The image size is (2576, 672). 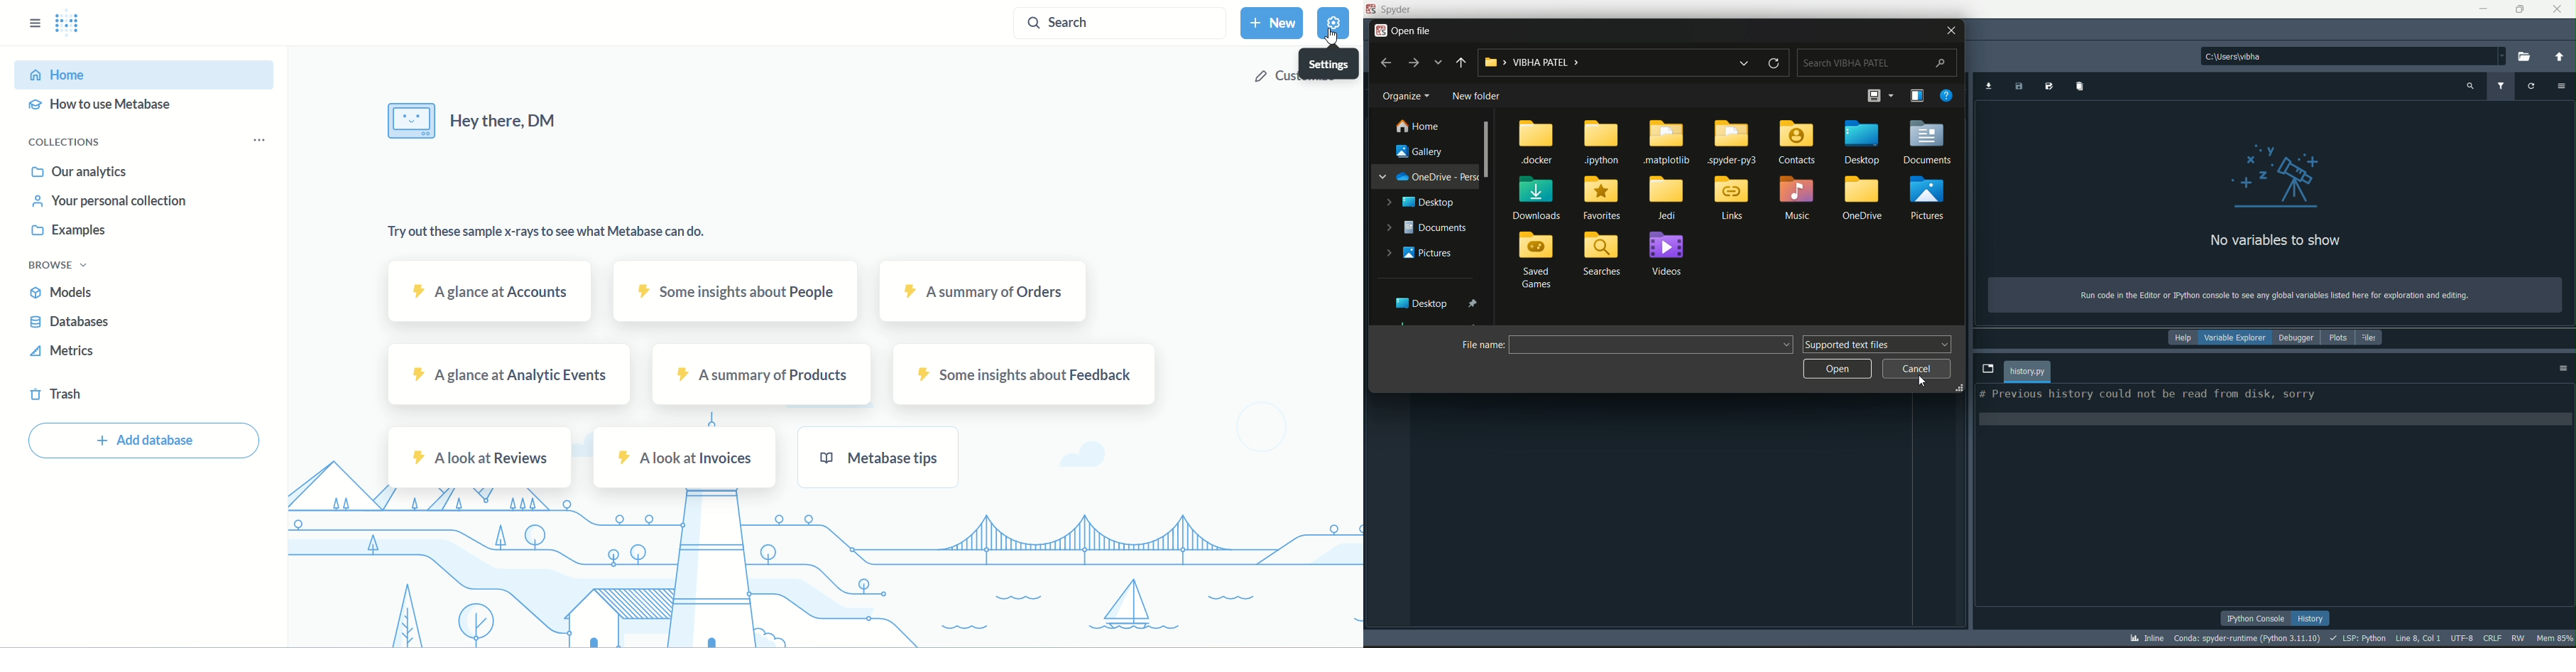 What do you see at coordinates (1879, 344) in the screenshot?
I see `supported text files` at bounding box center [1879, 344].